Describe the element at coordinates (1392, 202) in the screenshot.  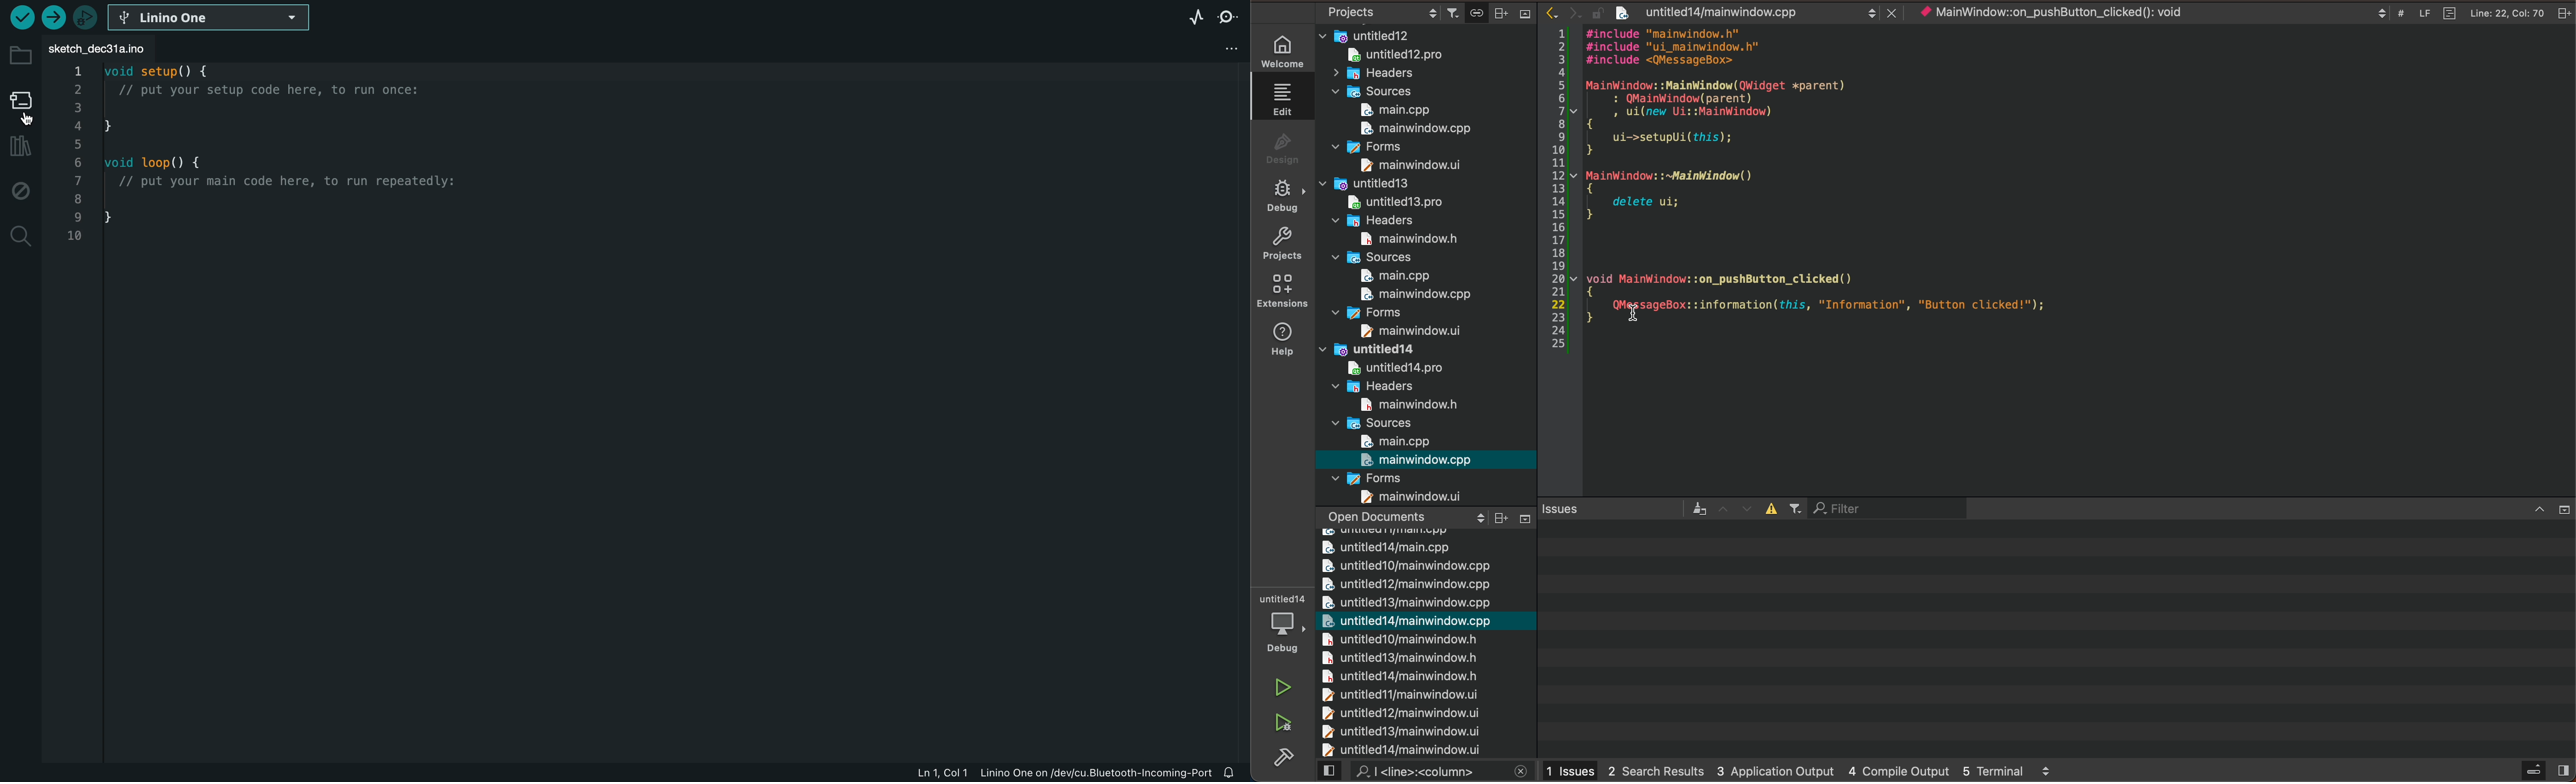
I see `untitled13.pro` at that location.